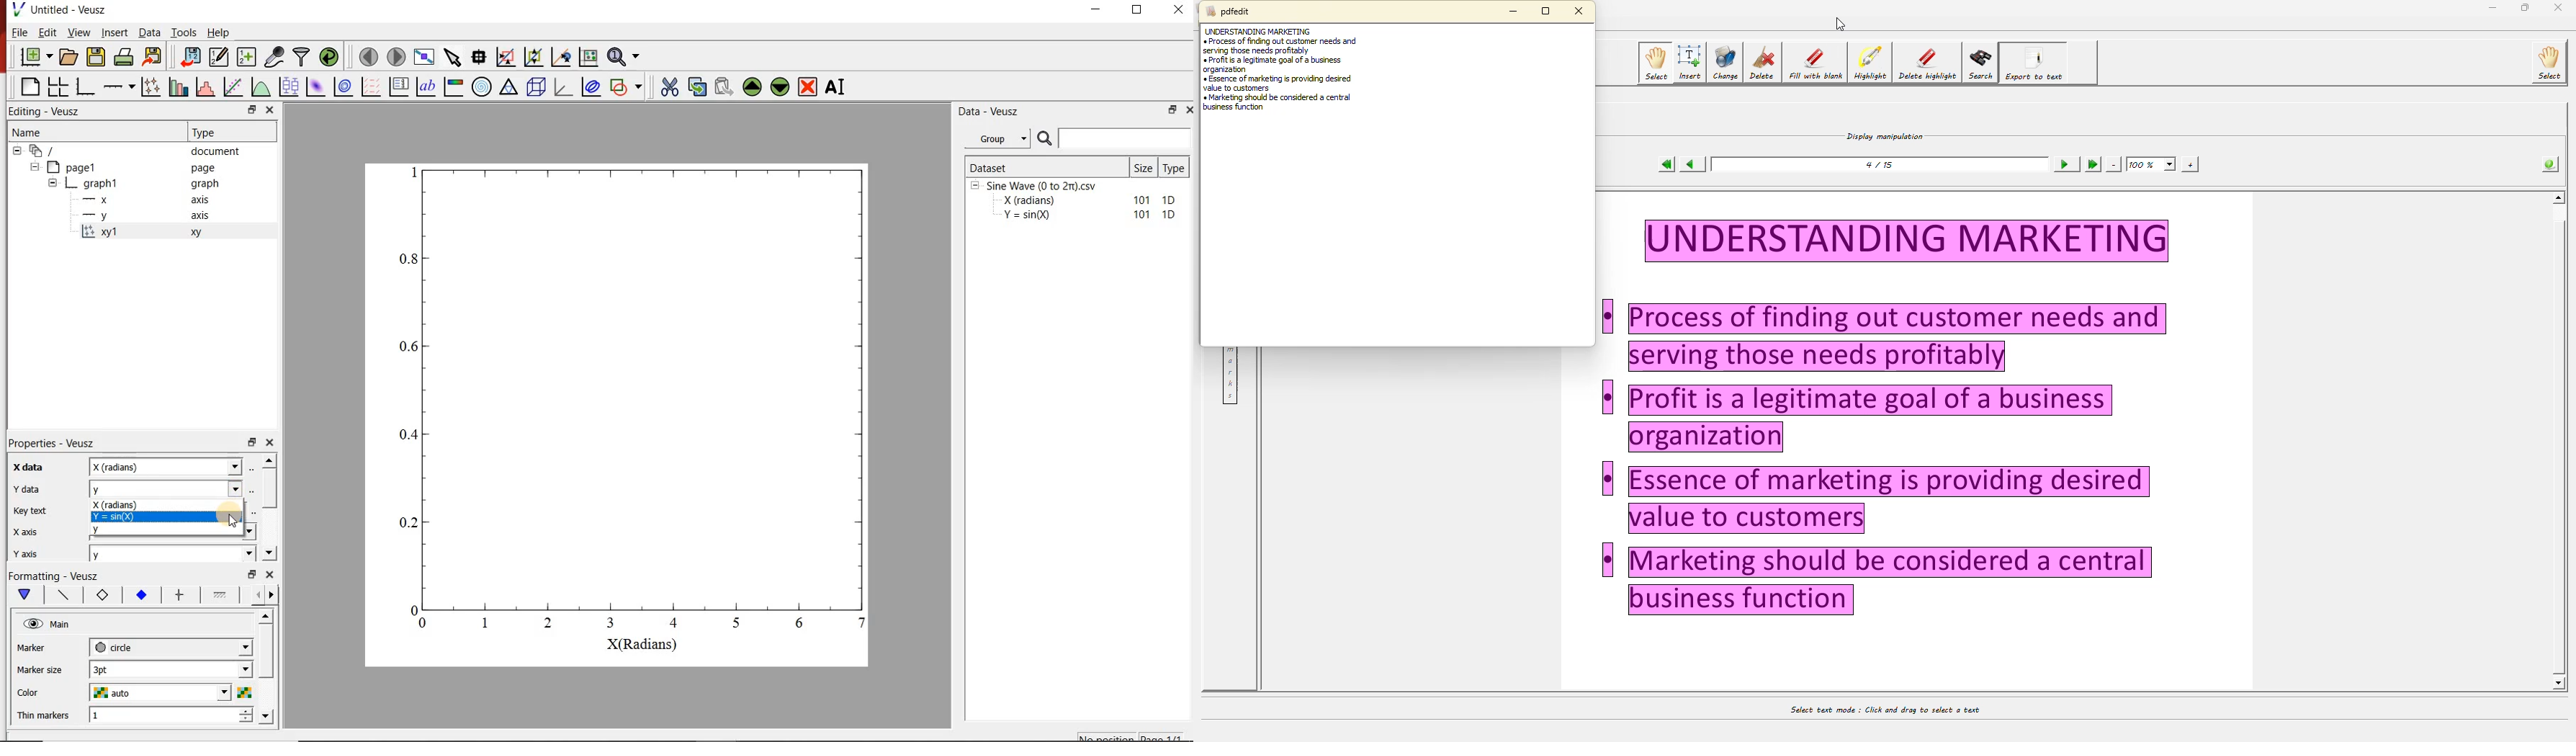  What do you see at coordinates (1132, 736) in the screenshot?
I see `no positions` at bounding box center [1132, 736].